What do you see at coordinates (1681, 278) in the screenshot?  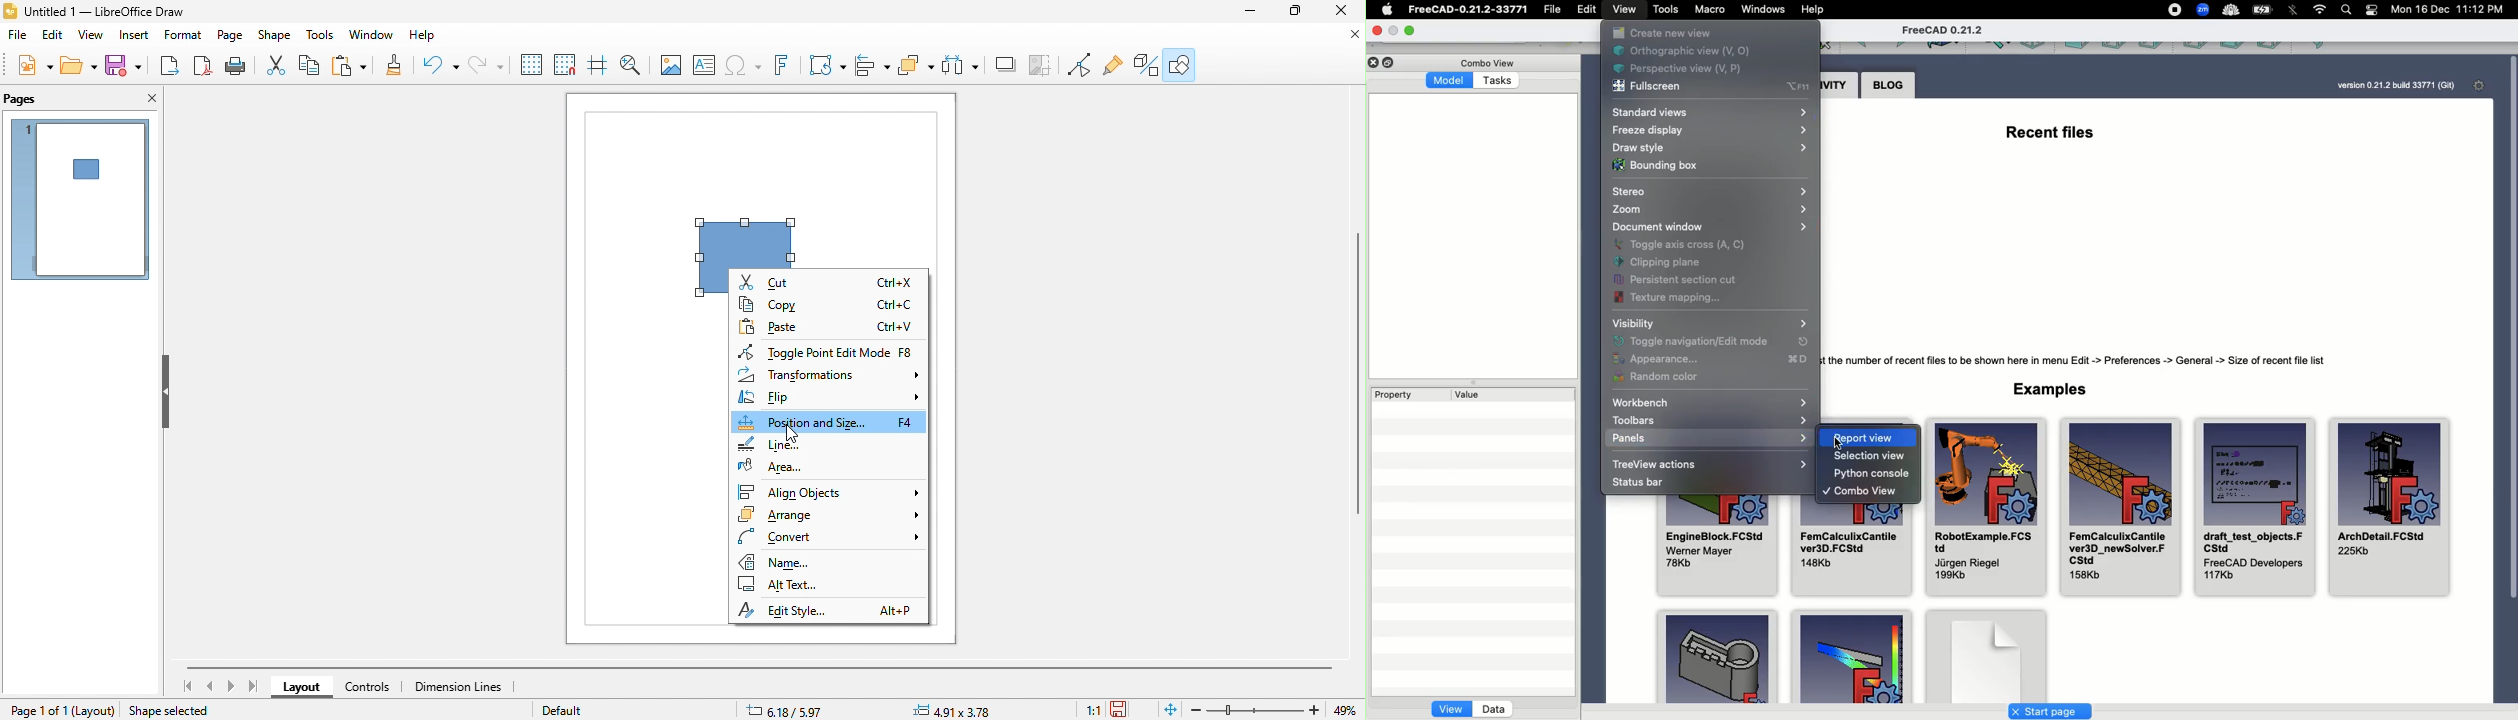 I see `Persistent section cut` at bounding box center [1681, 278].